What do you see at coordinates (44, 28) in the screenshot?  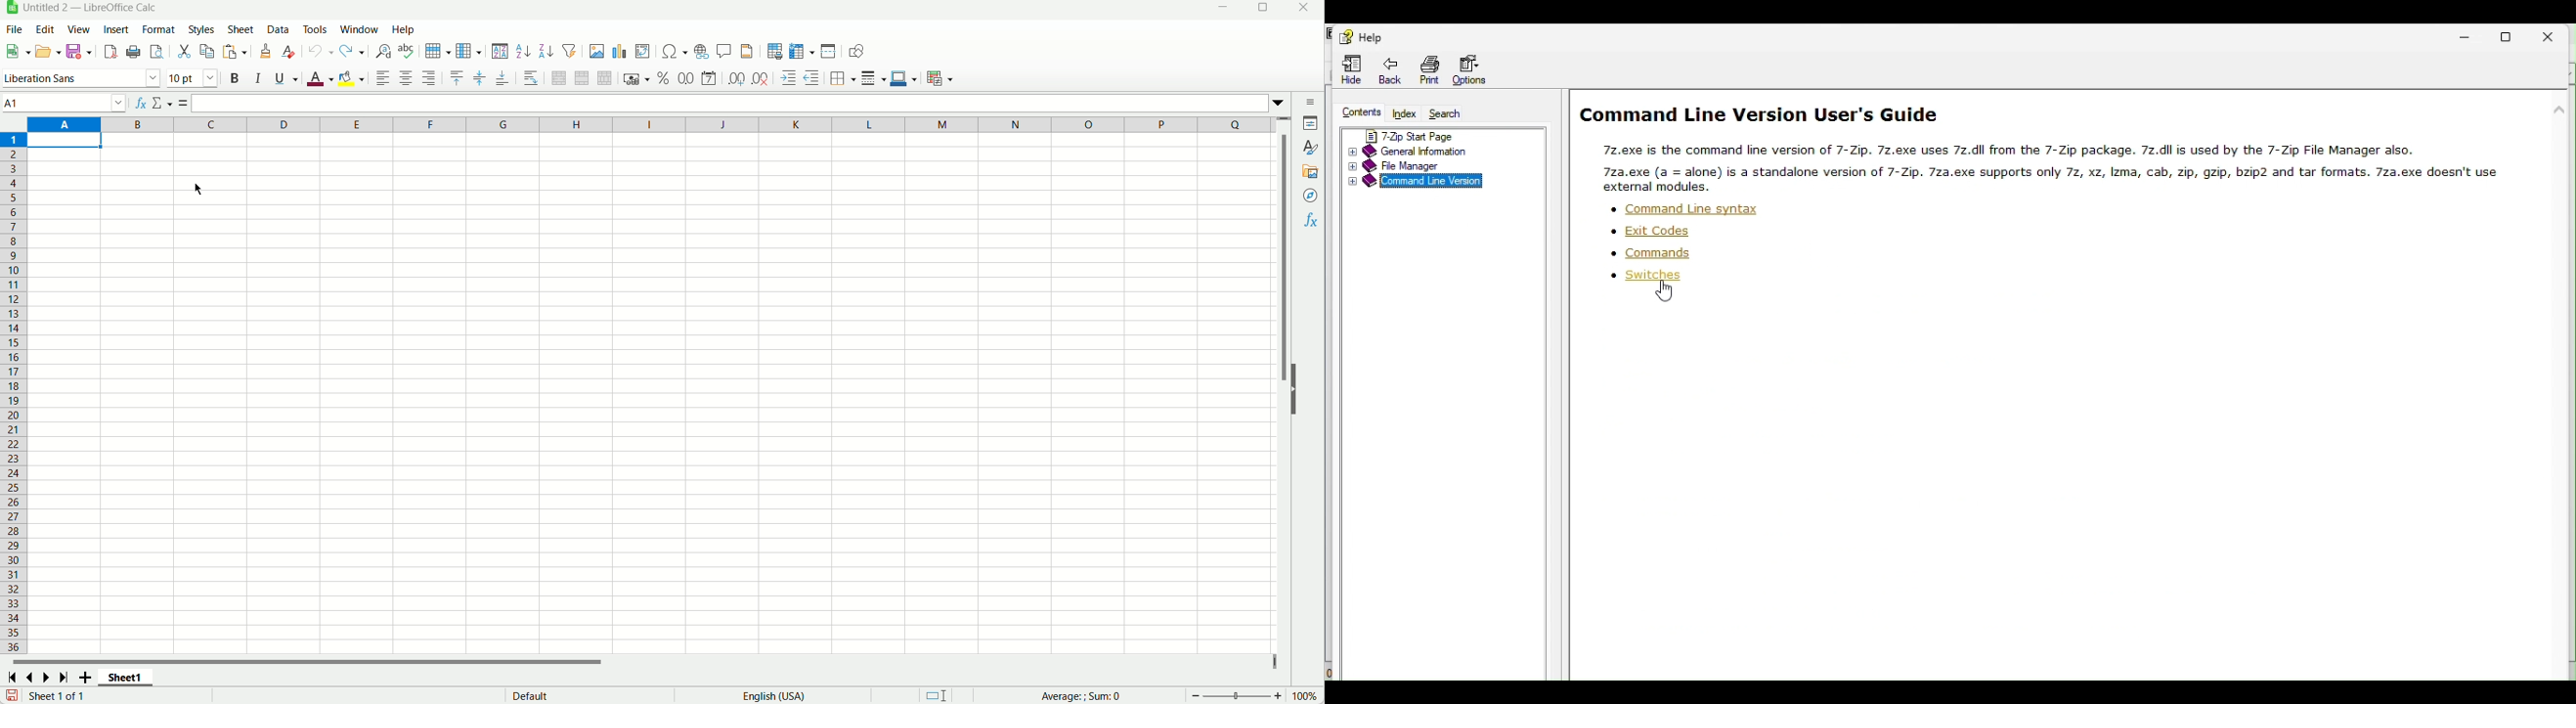 I see `Edit` at bounding box center [44, 28].